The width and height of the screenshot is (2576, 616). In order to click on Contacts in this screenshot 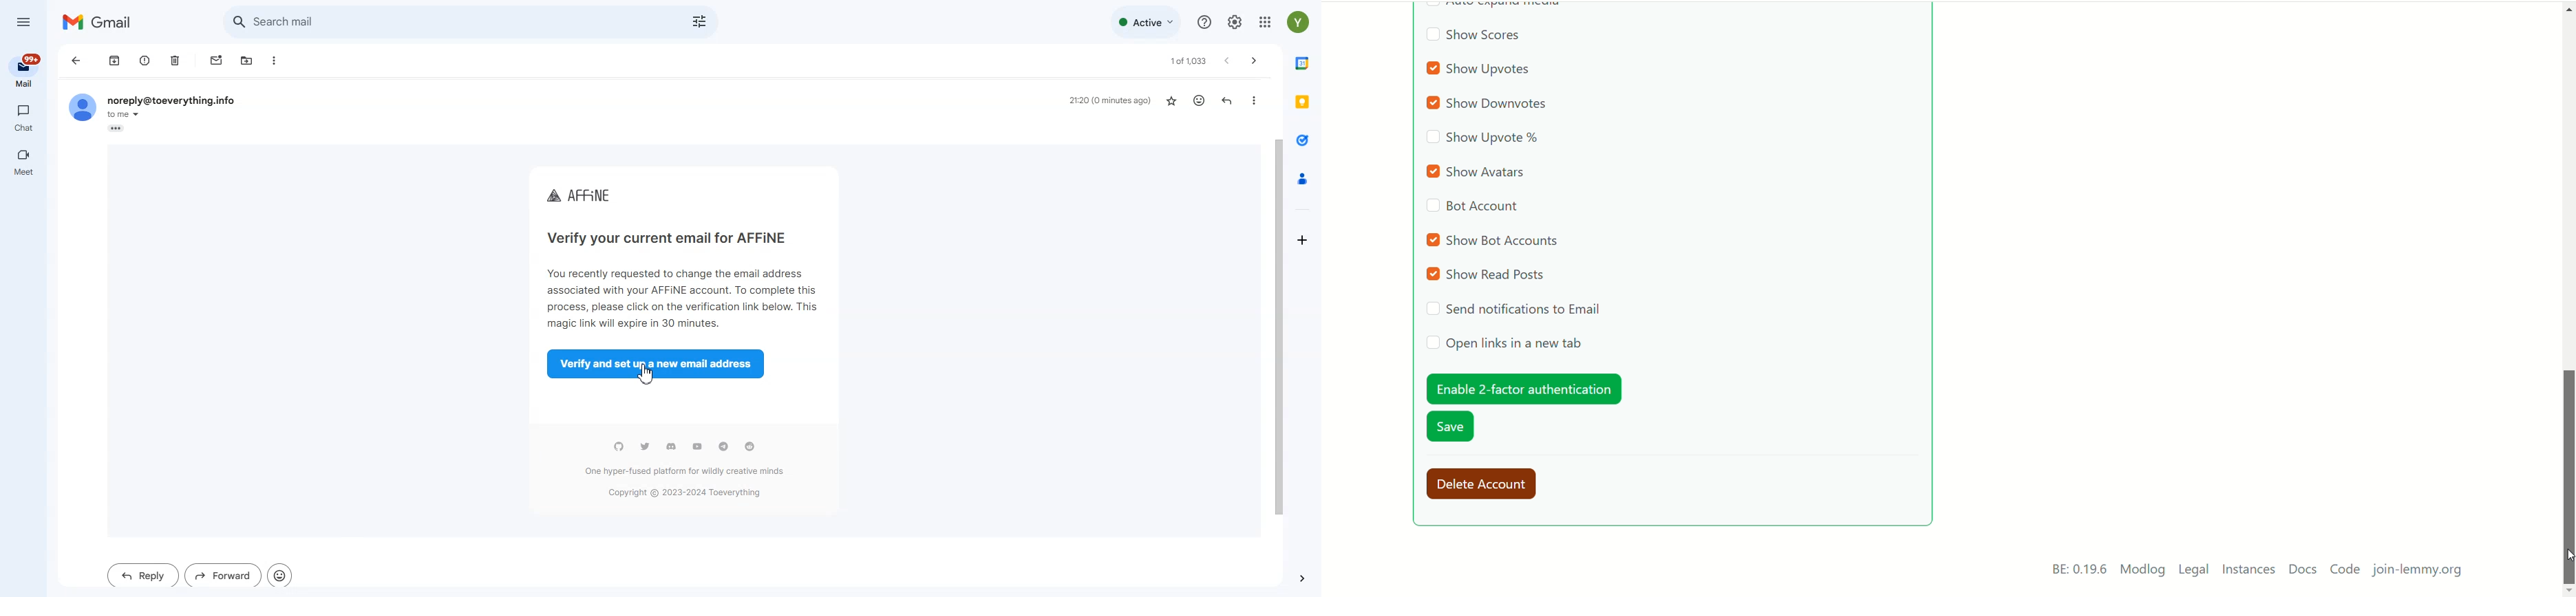, I will do `click(1302, 178)`.